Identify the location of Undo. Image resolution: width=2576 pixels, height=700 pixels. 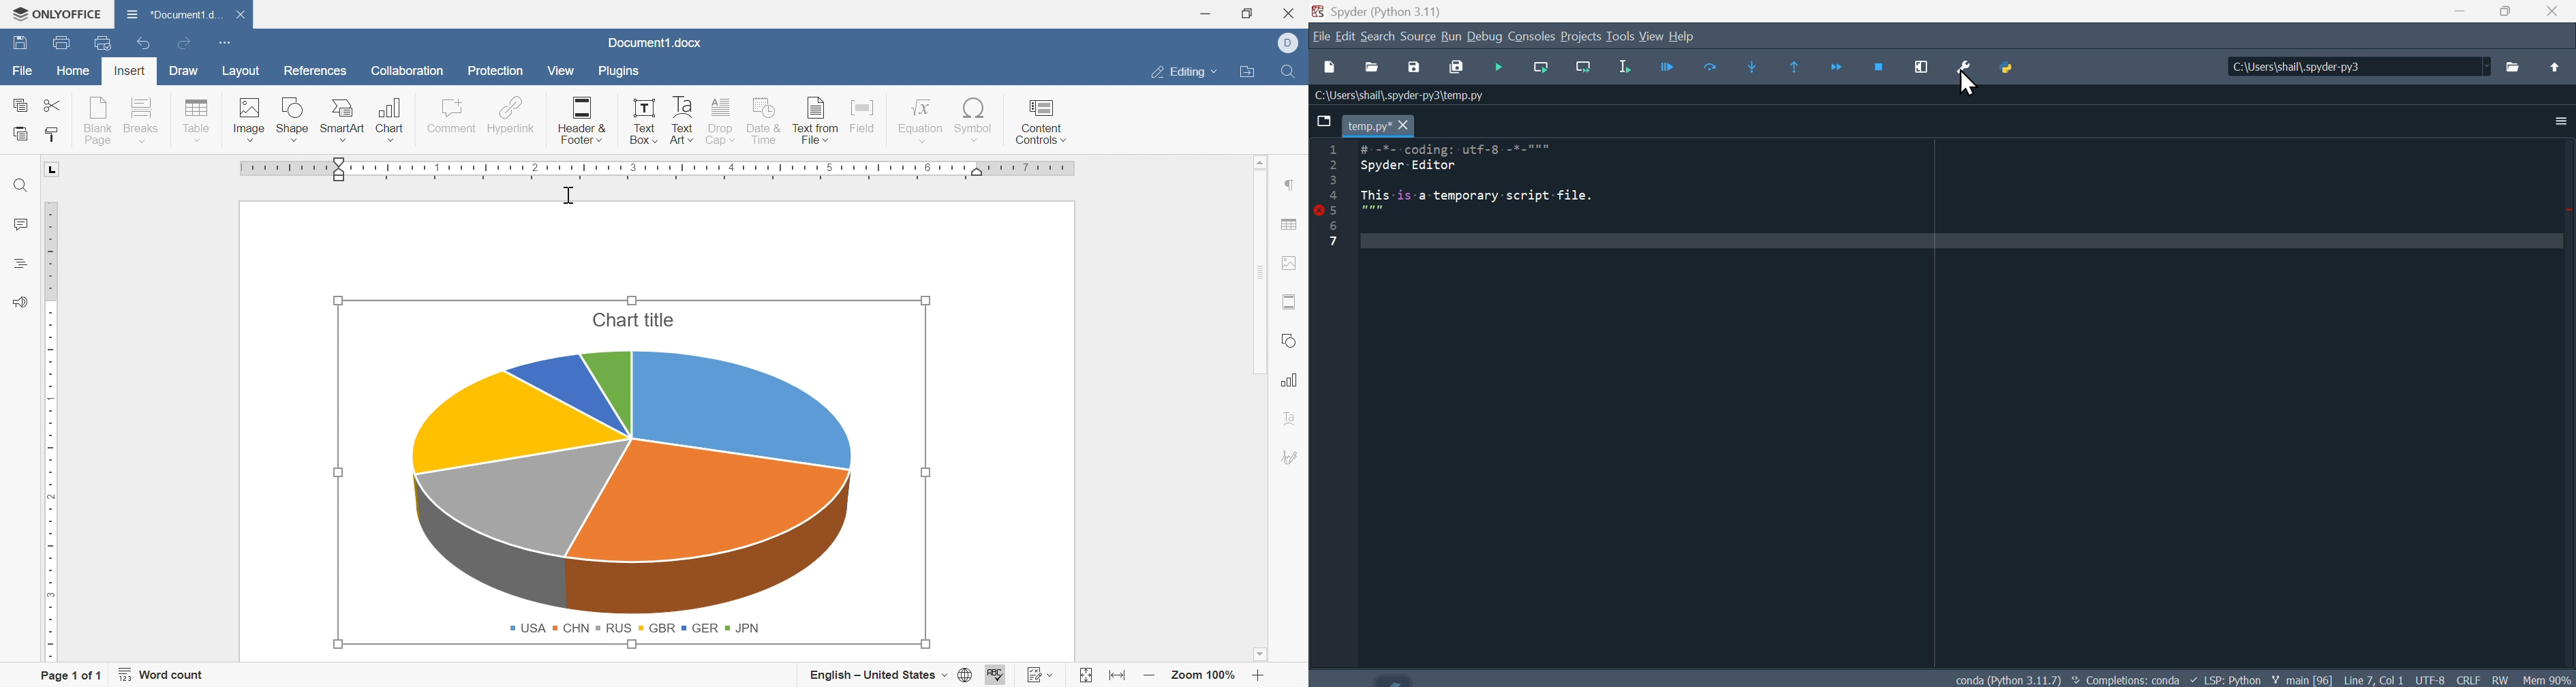
(142, 43).